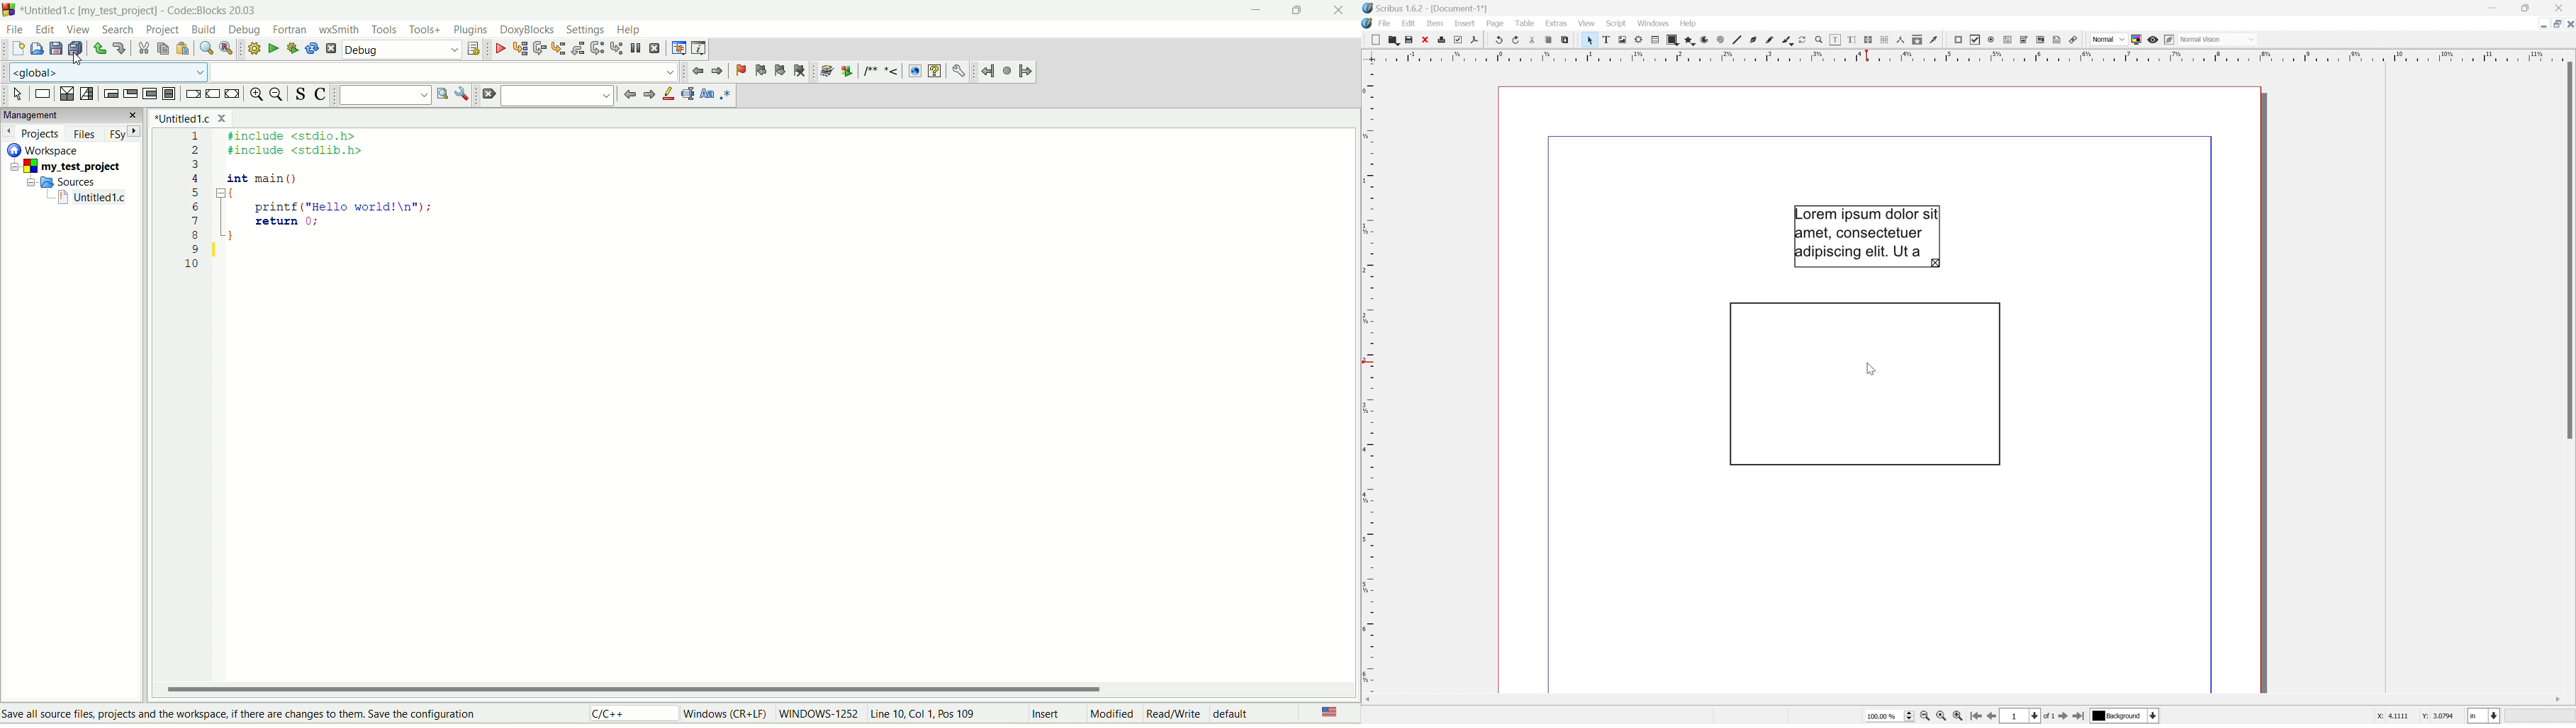 Image resolution: width=2576 pixels, height=728 pixels. Describe the element at coordinates (726, 96) in the screenshot. I see `regex` at that location.